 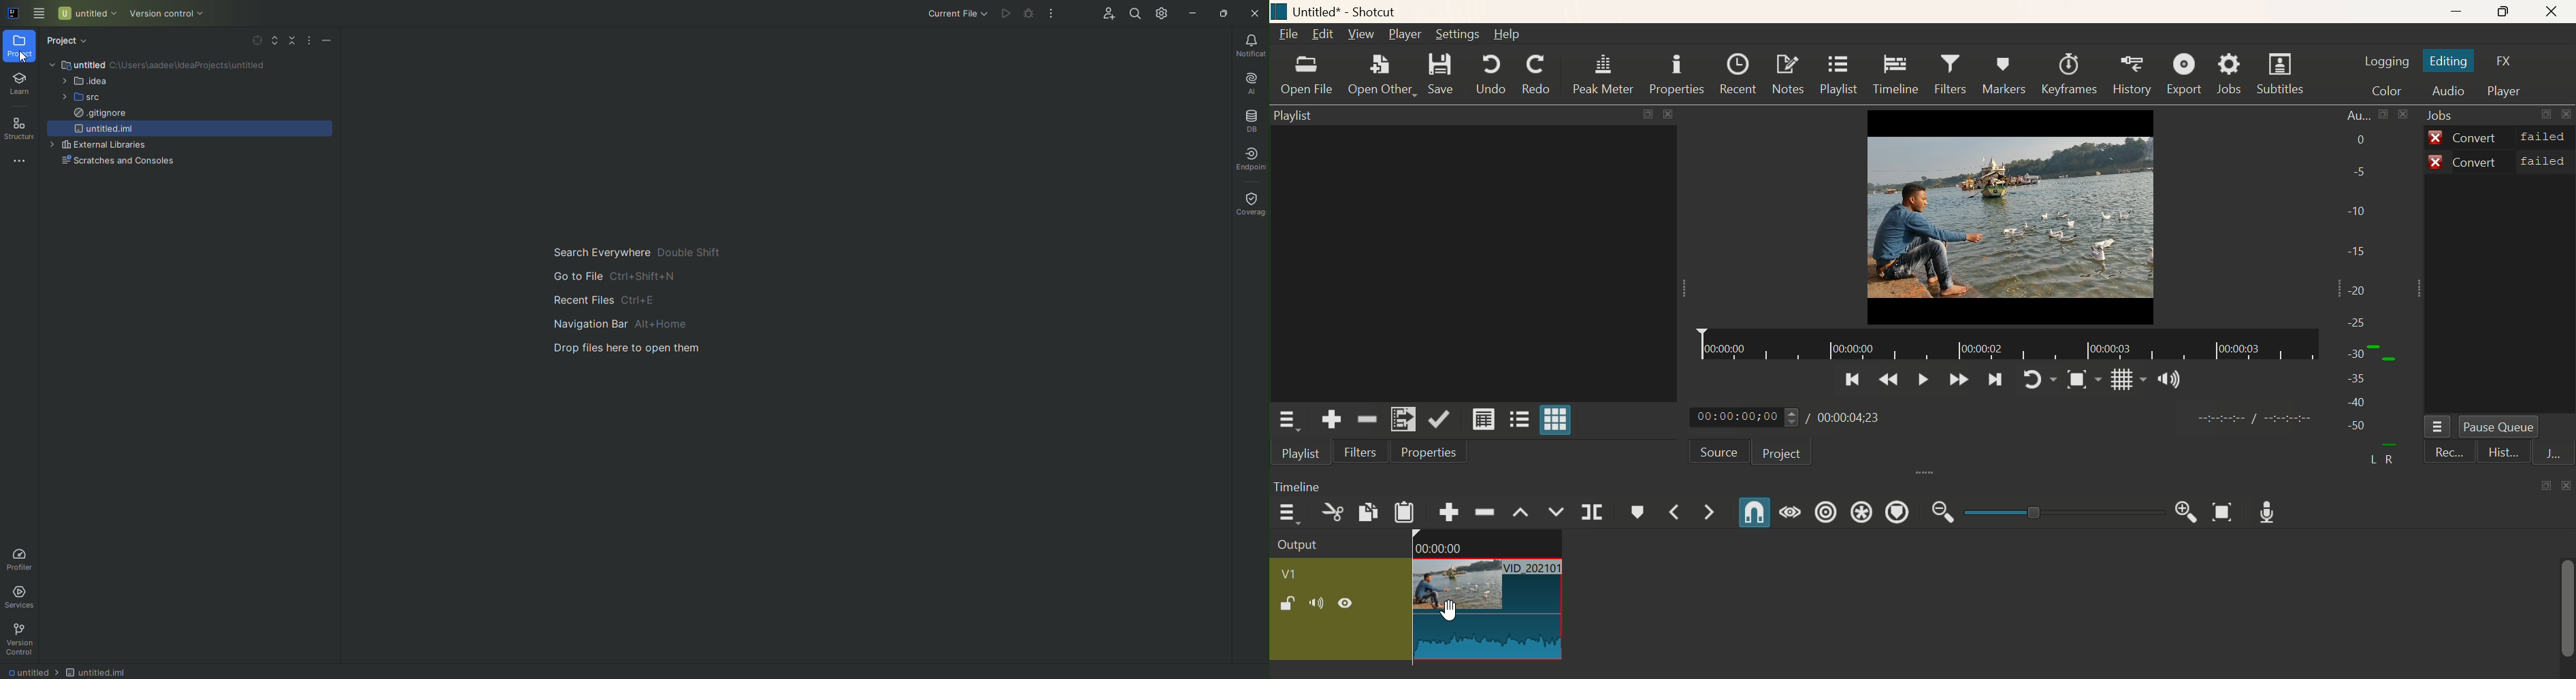 What do you see at coordinates (1364, 418) in the screenshot?
I see `` at bounding box center [1364, 418].